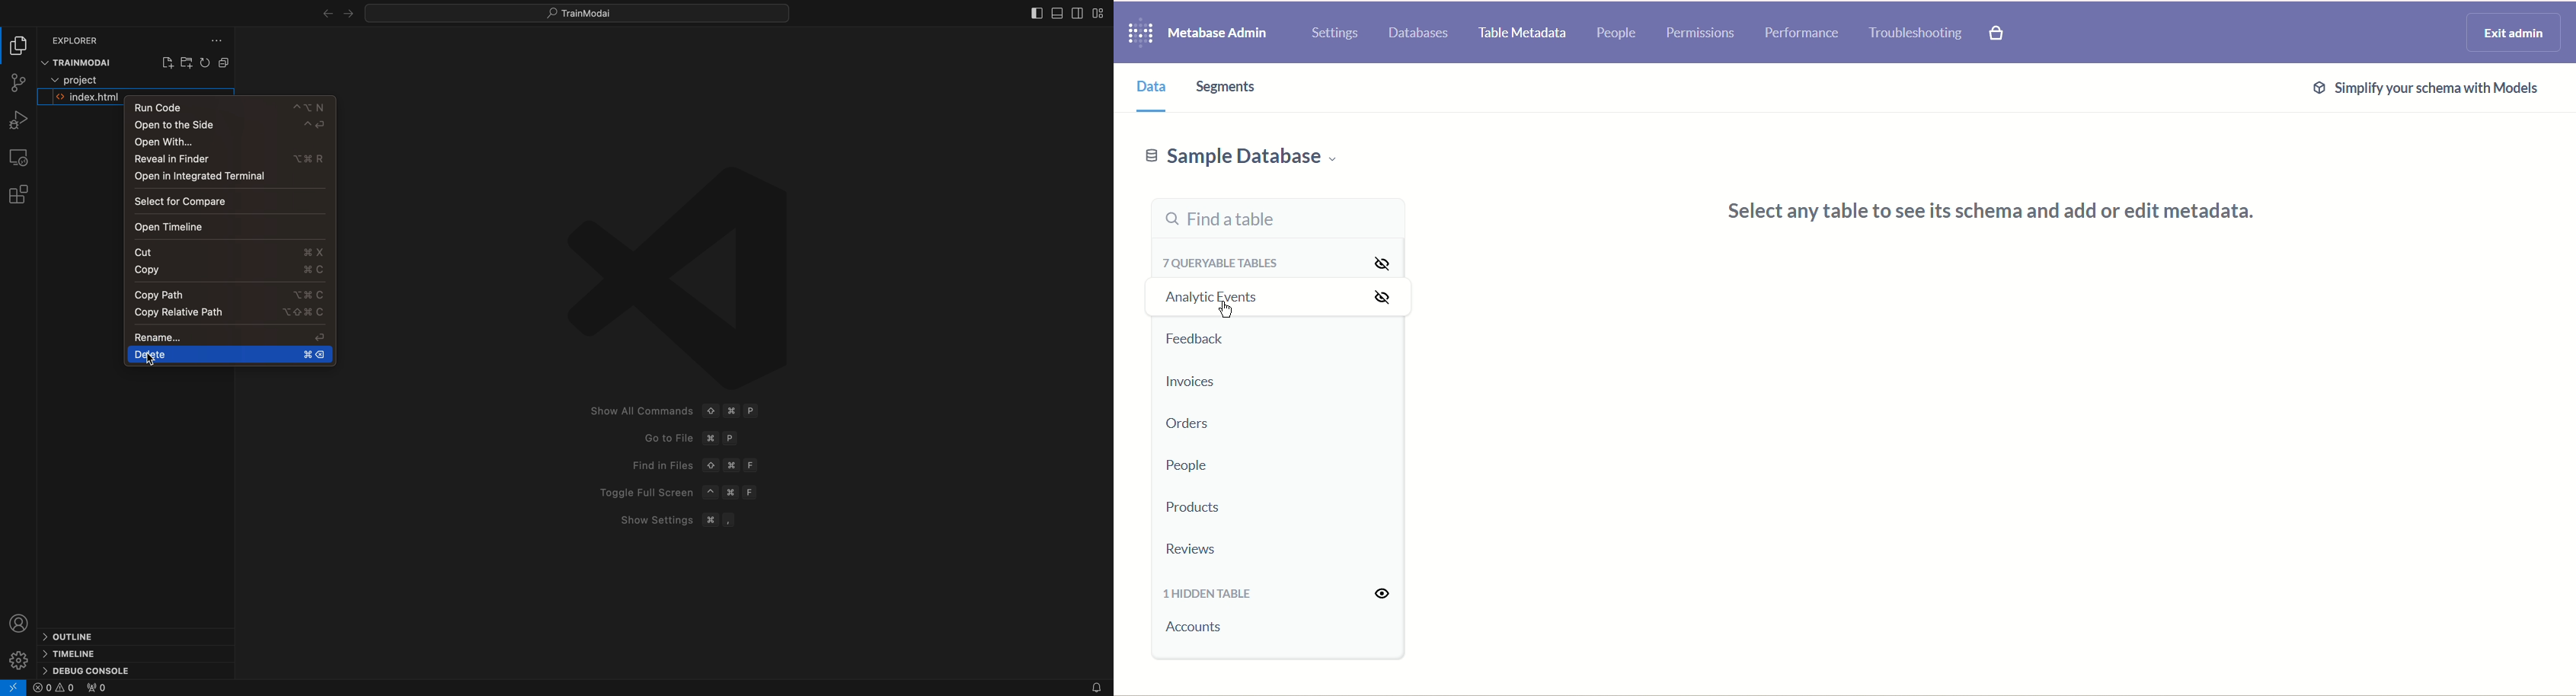 This screenshot has width=2576, height=700. What do you see at coordinates (2510, 33) in the screenshot?
I see `exit admin` at bounding box center [2510, 33].